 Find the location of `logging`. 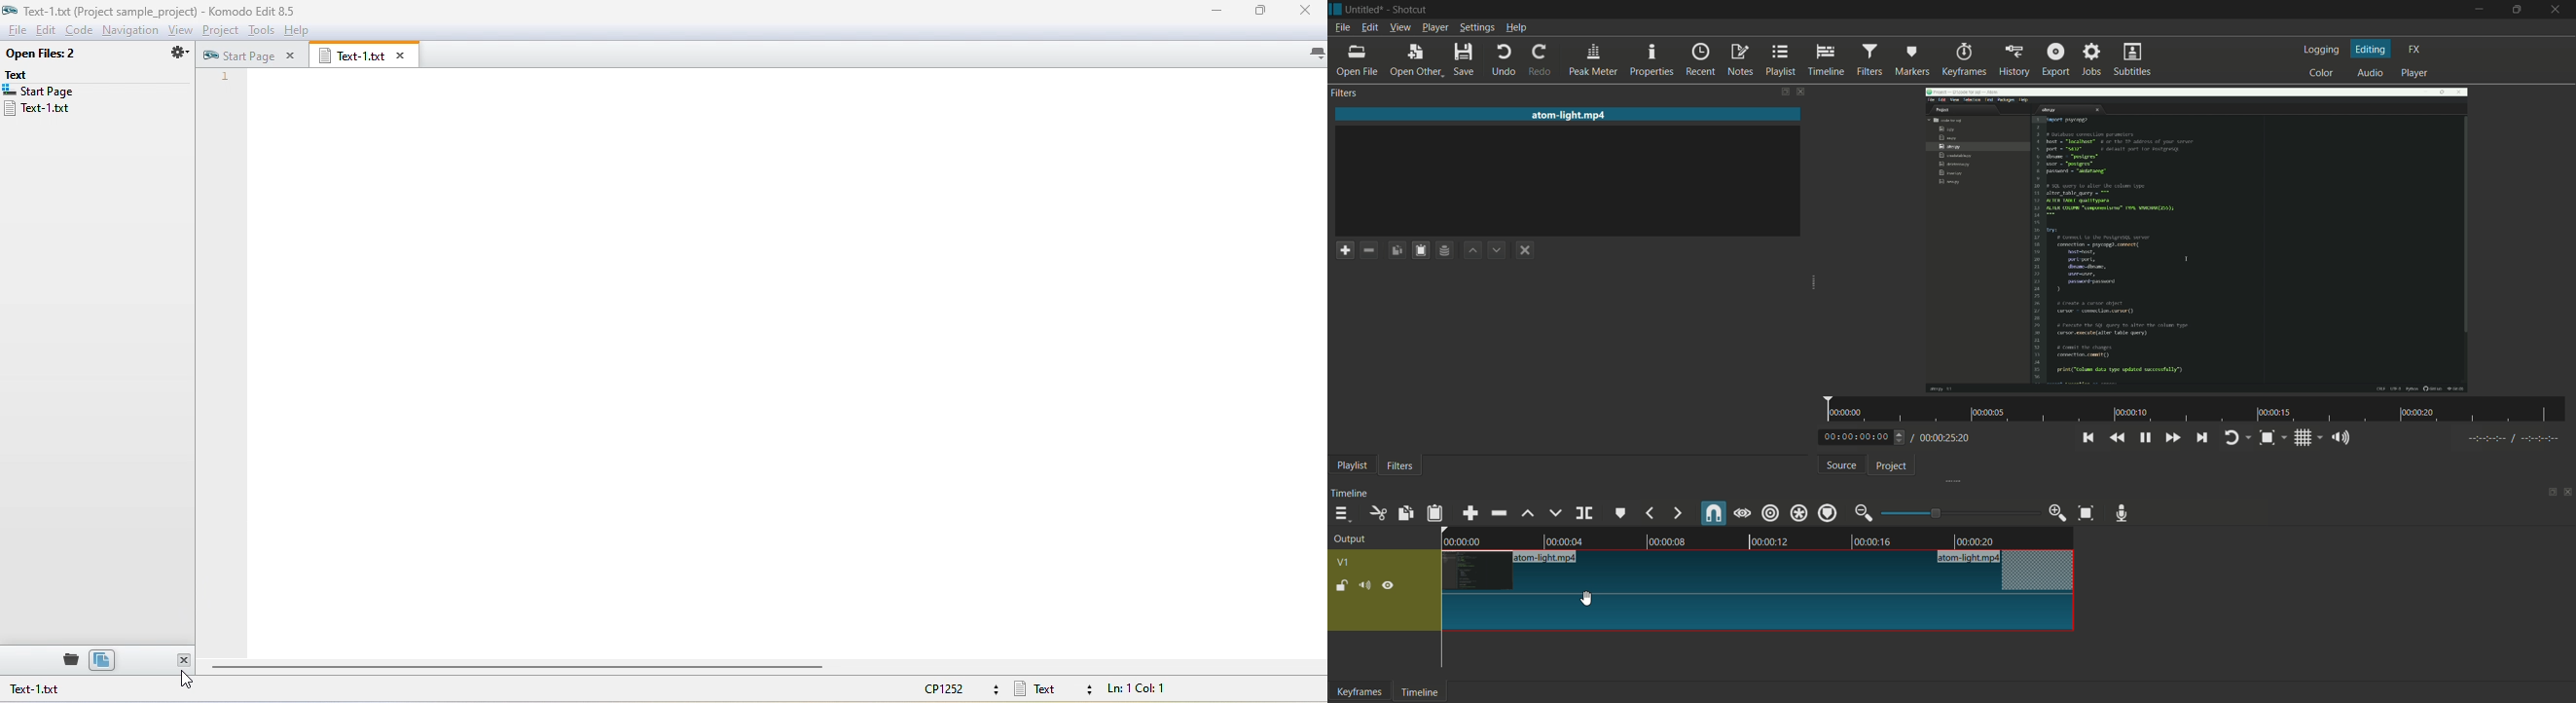

logging is located at coordinates (2322, 51).